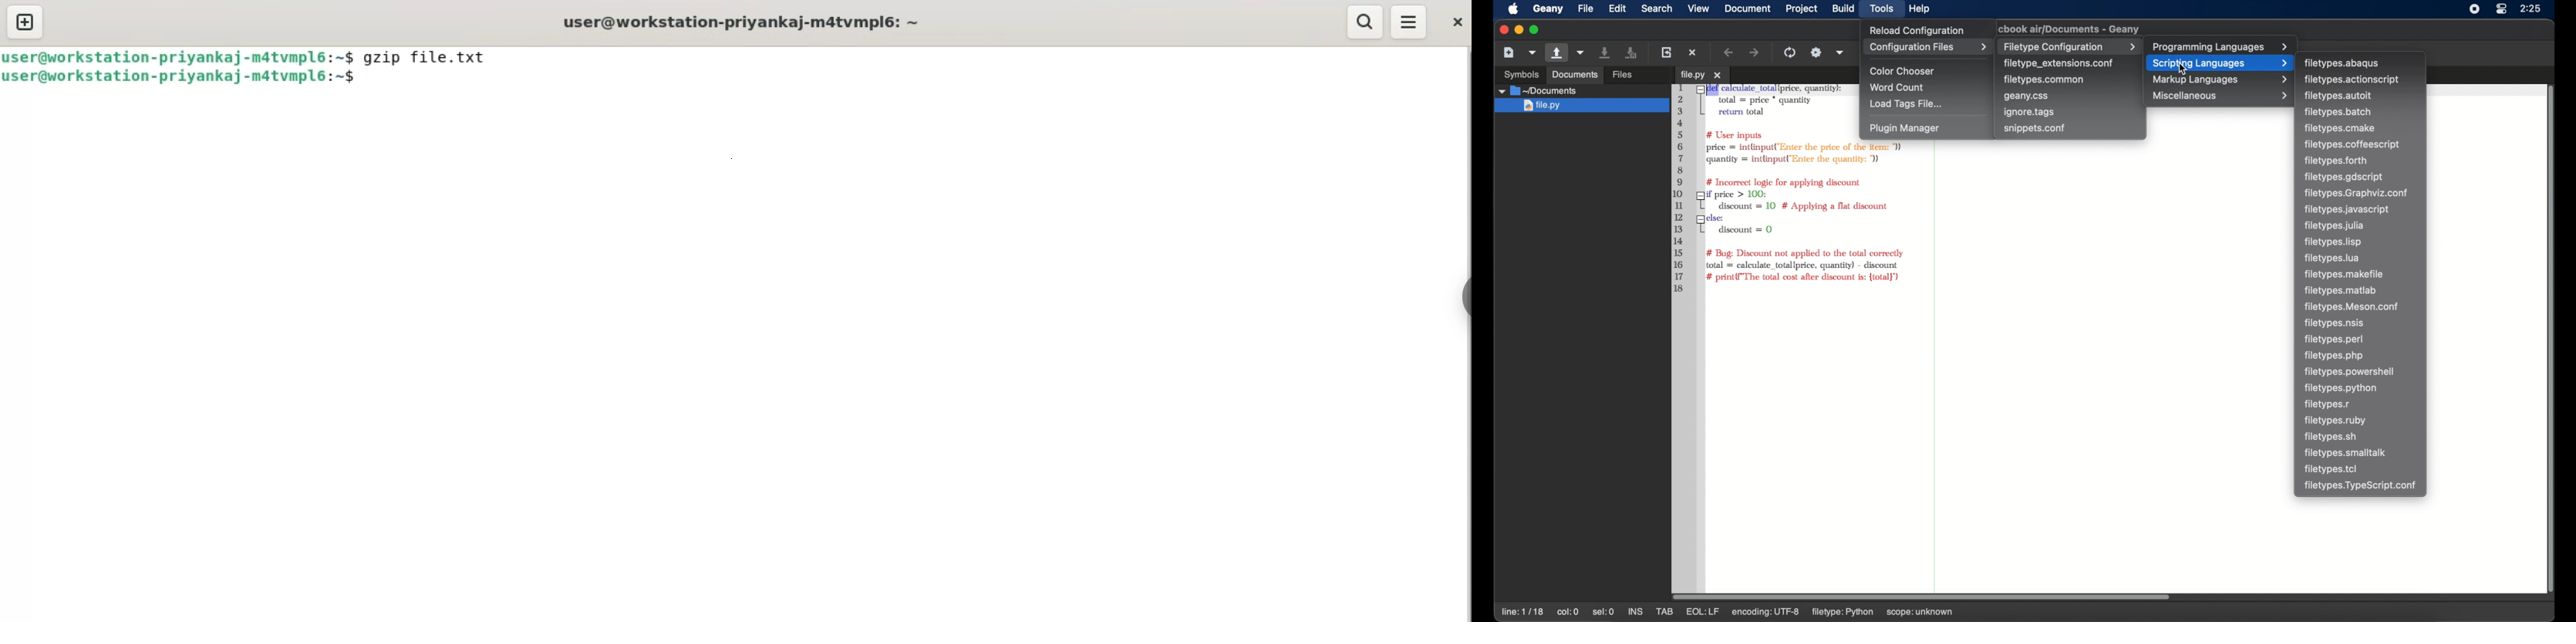 This screenshot has height=644, width=2576. I want to click on , so click(1516, 73).